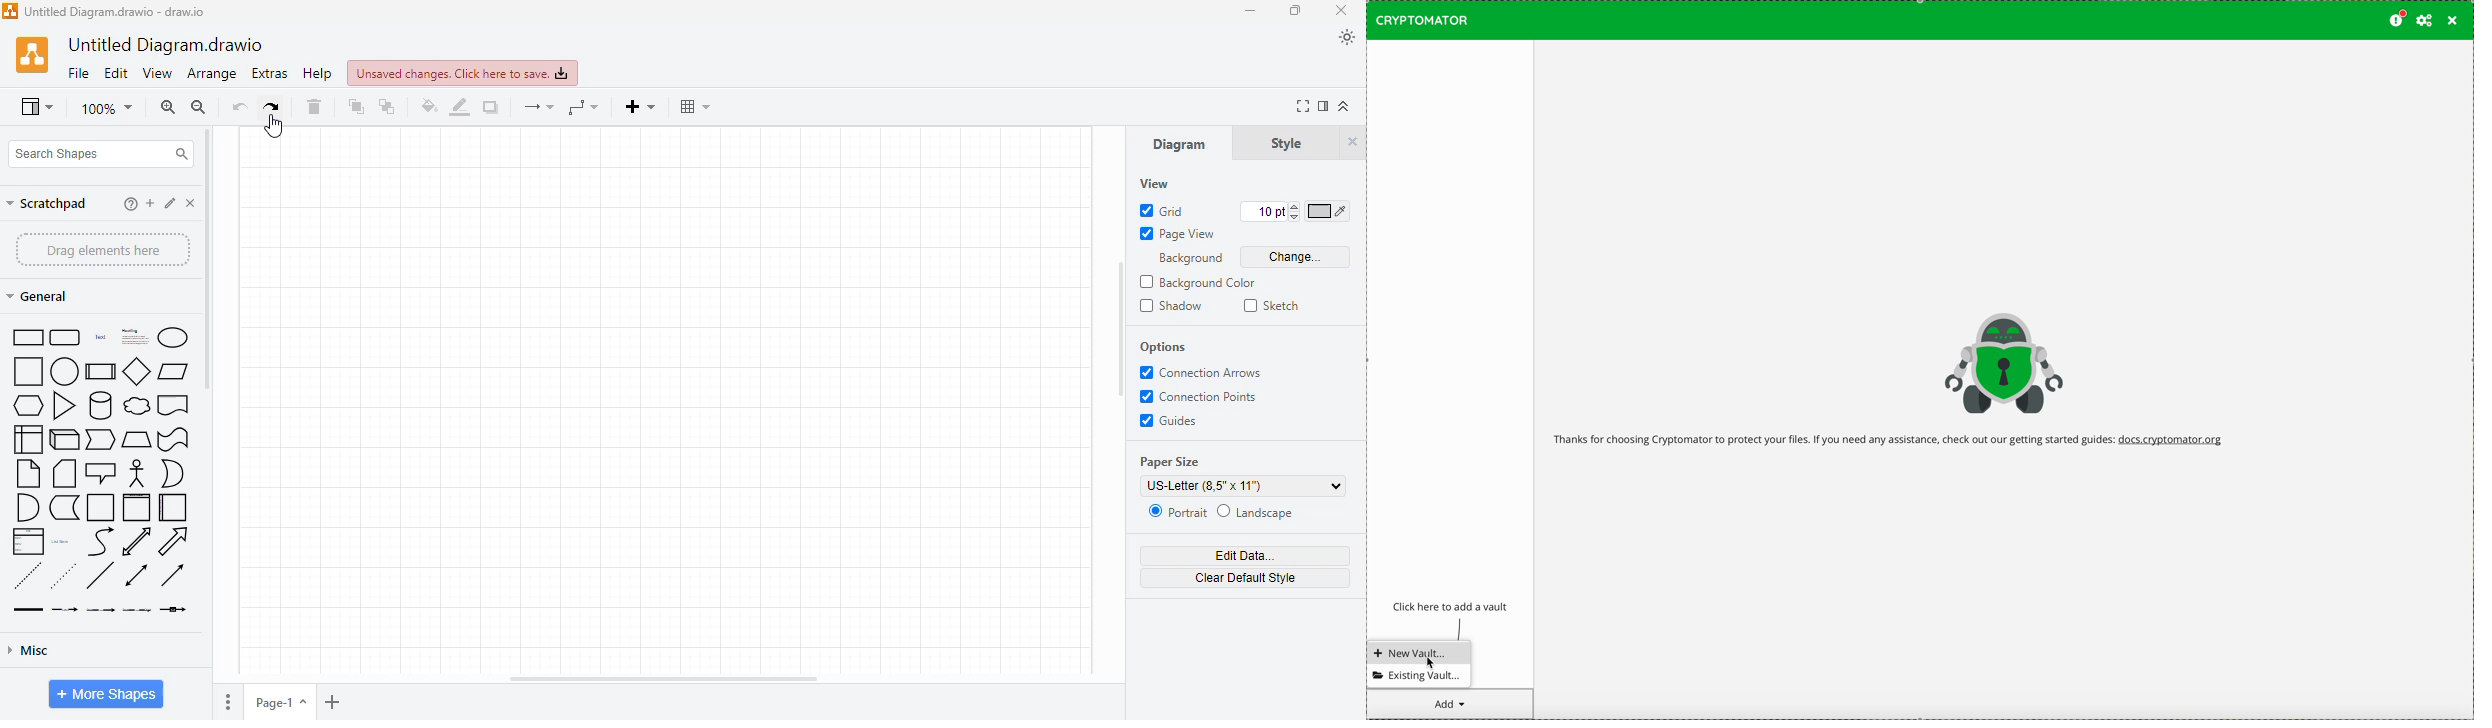 Image resolution: width=2492 pixels, height=728 pixels. Describe the element at coordinates (172, 541) in the screenshot. I see `arrow` at that location.